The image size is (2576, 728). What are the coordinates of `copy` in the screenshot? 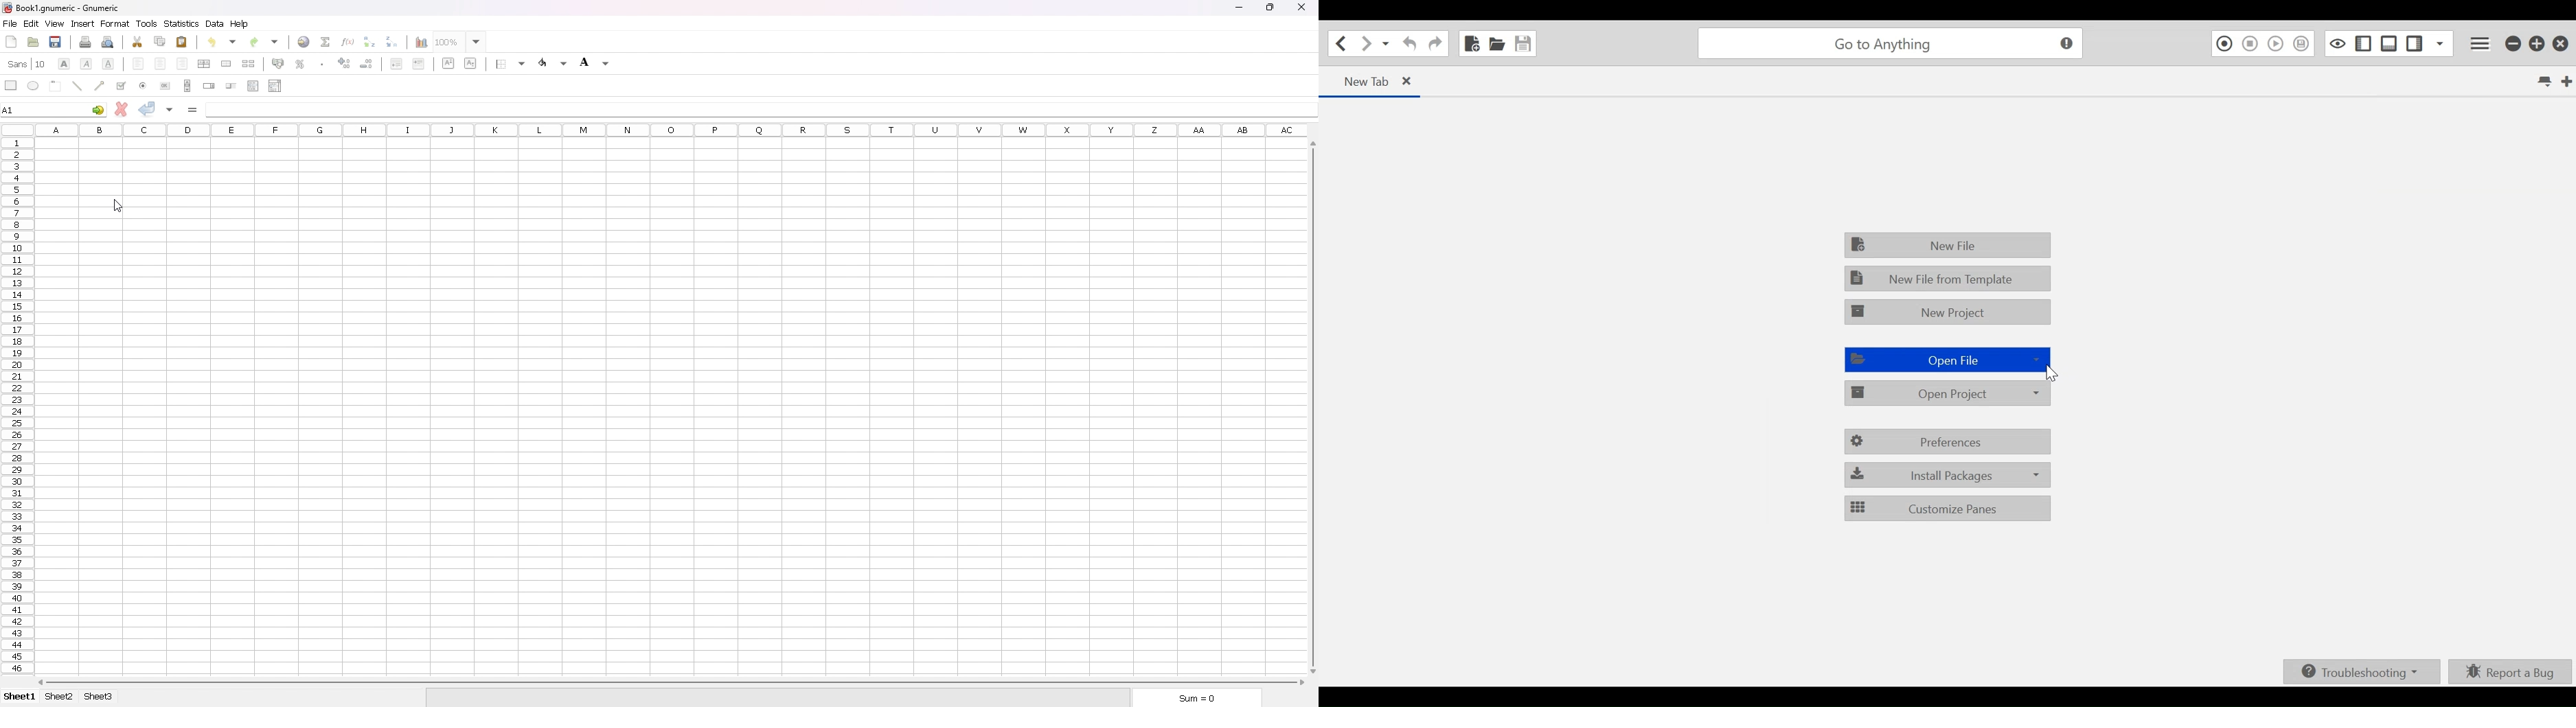 It's located at (159, 42).